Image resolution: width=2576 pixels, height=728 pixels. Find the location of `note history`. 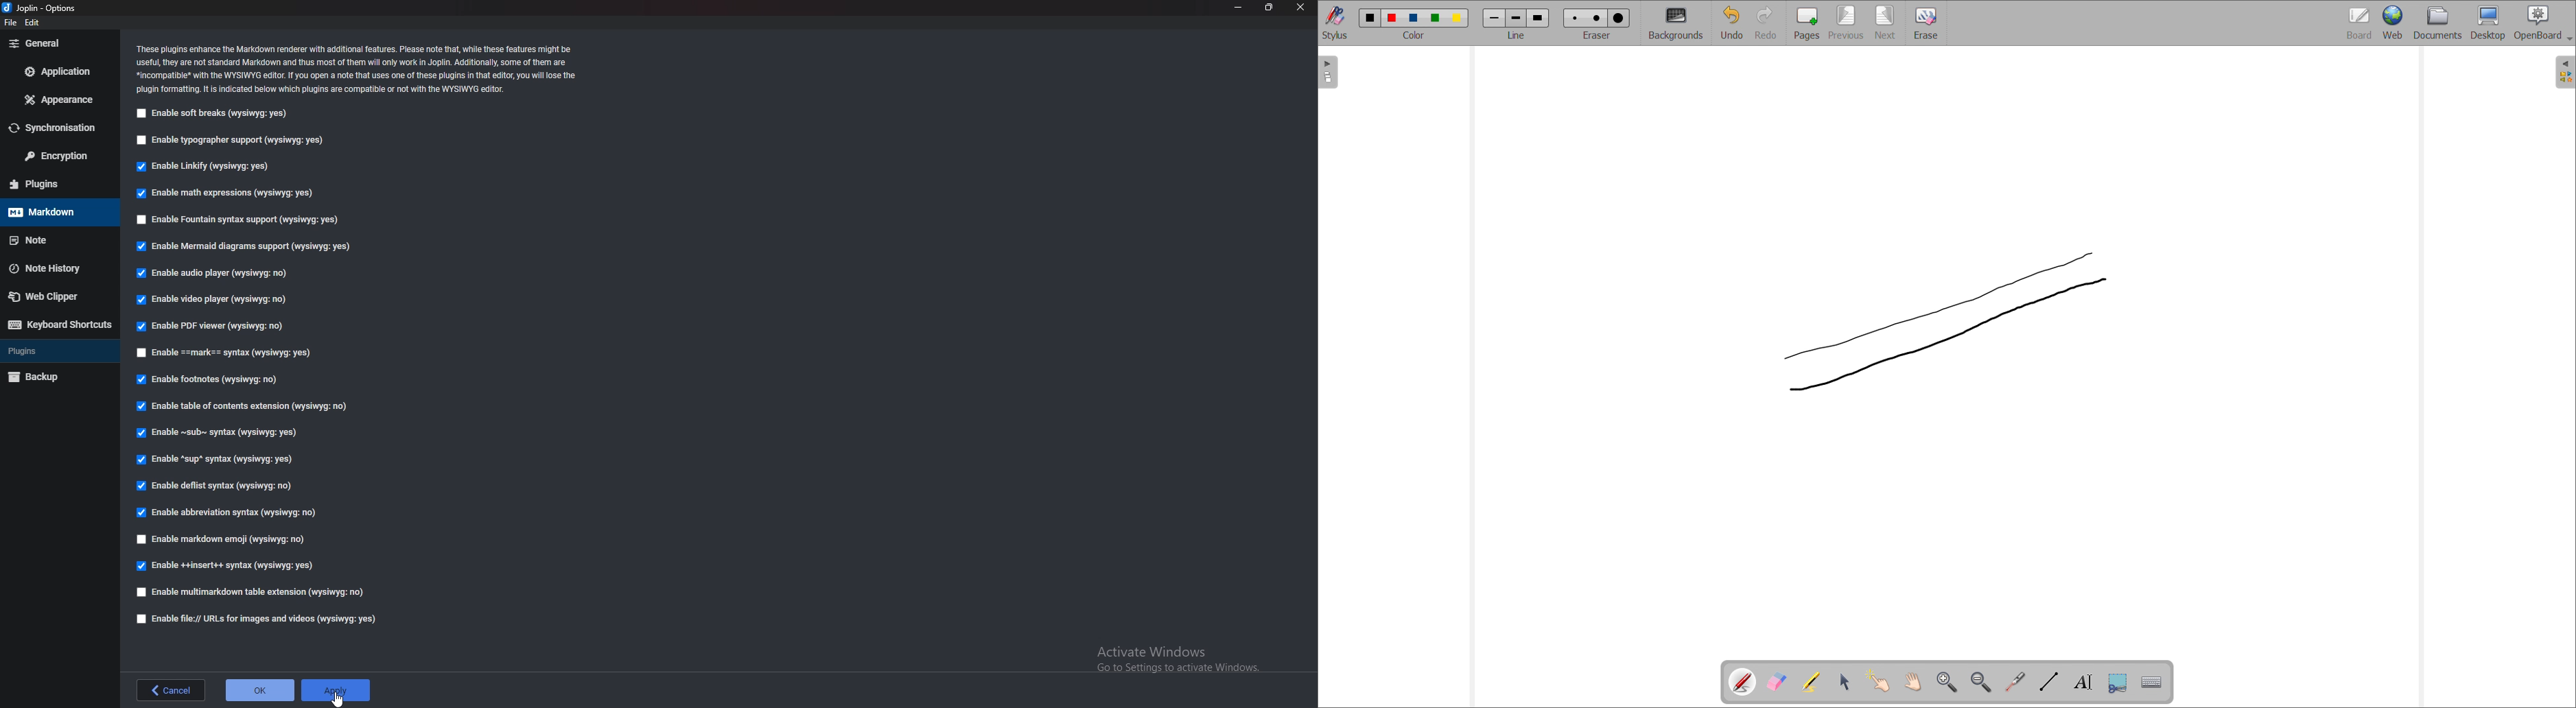

note history is located at coordinates (56, 268).